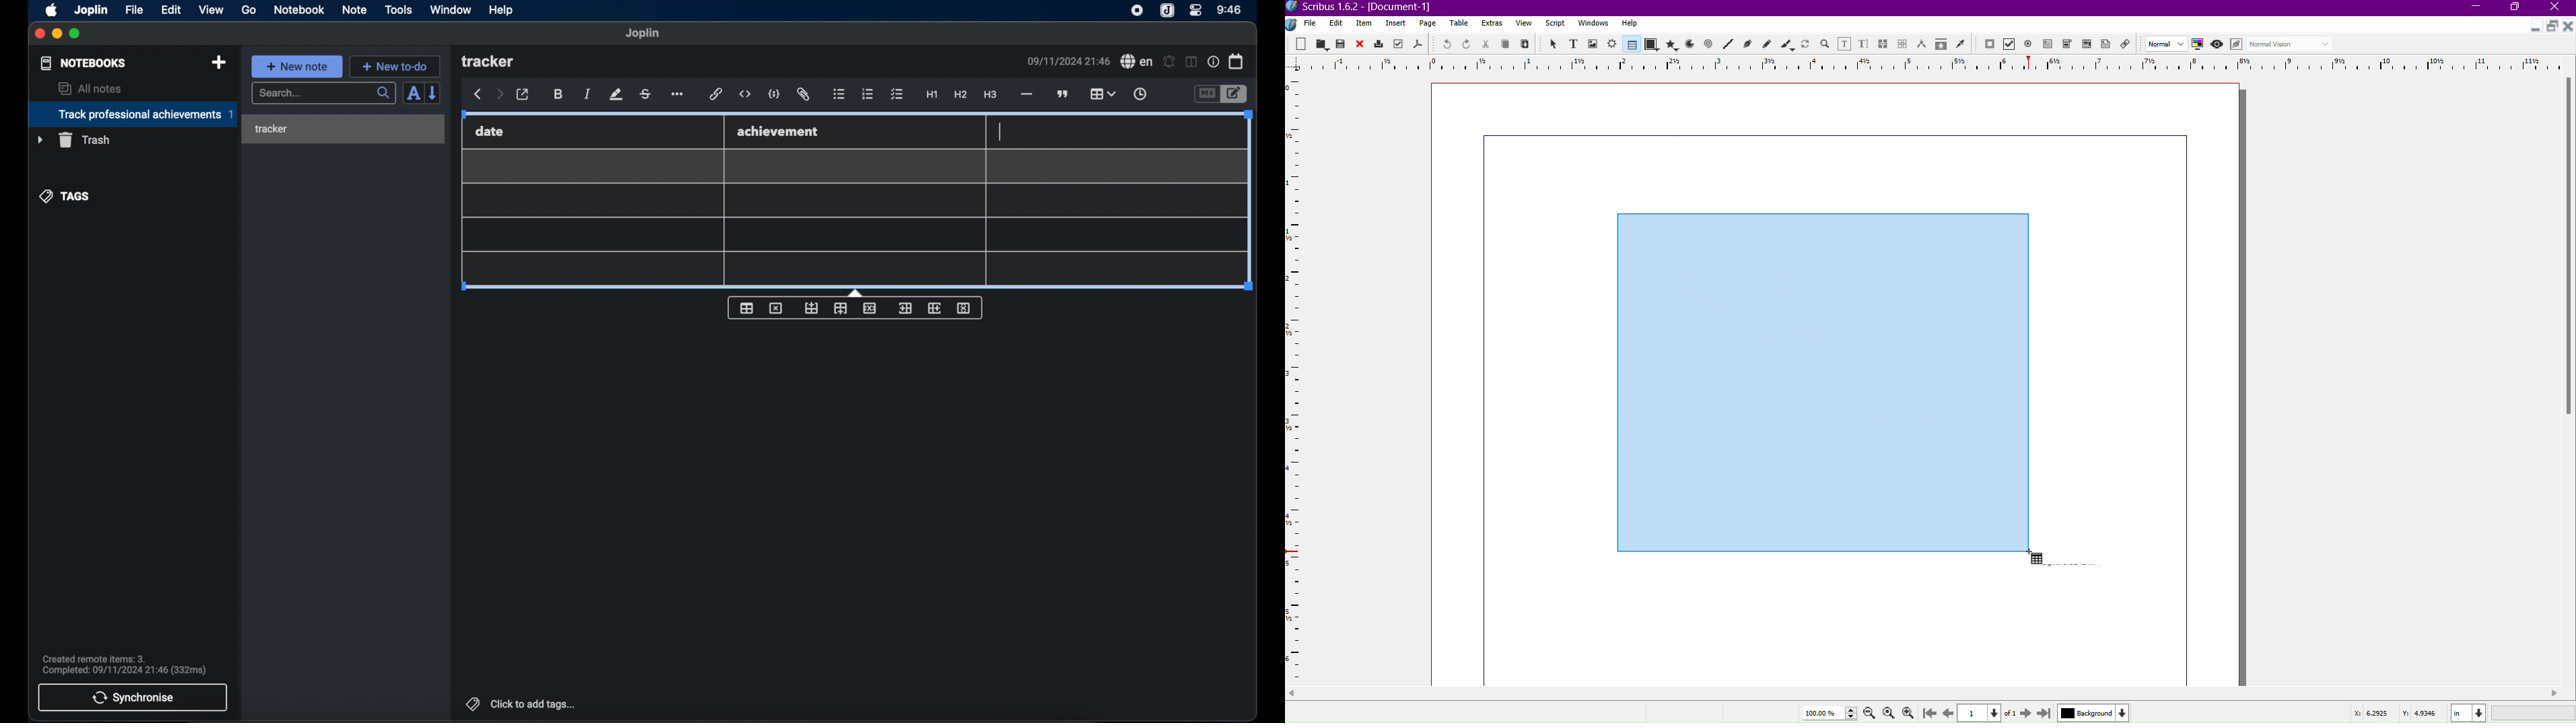 Image resolution: width=2576 pixels, height=728 pixels. I want to click on Undo, so click(1443, 44).